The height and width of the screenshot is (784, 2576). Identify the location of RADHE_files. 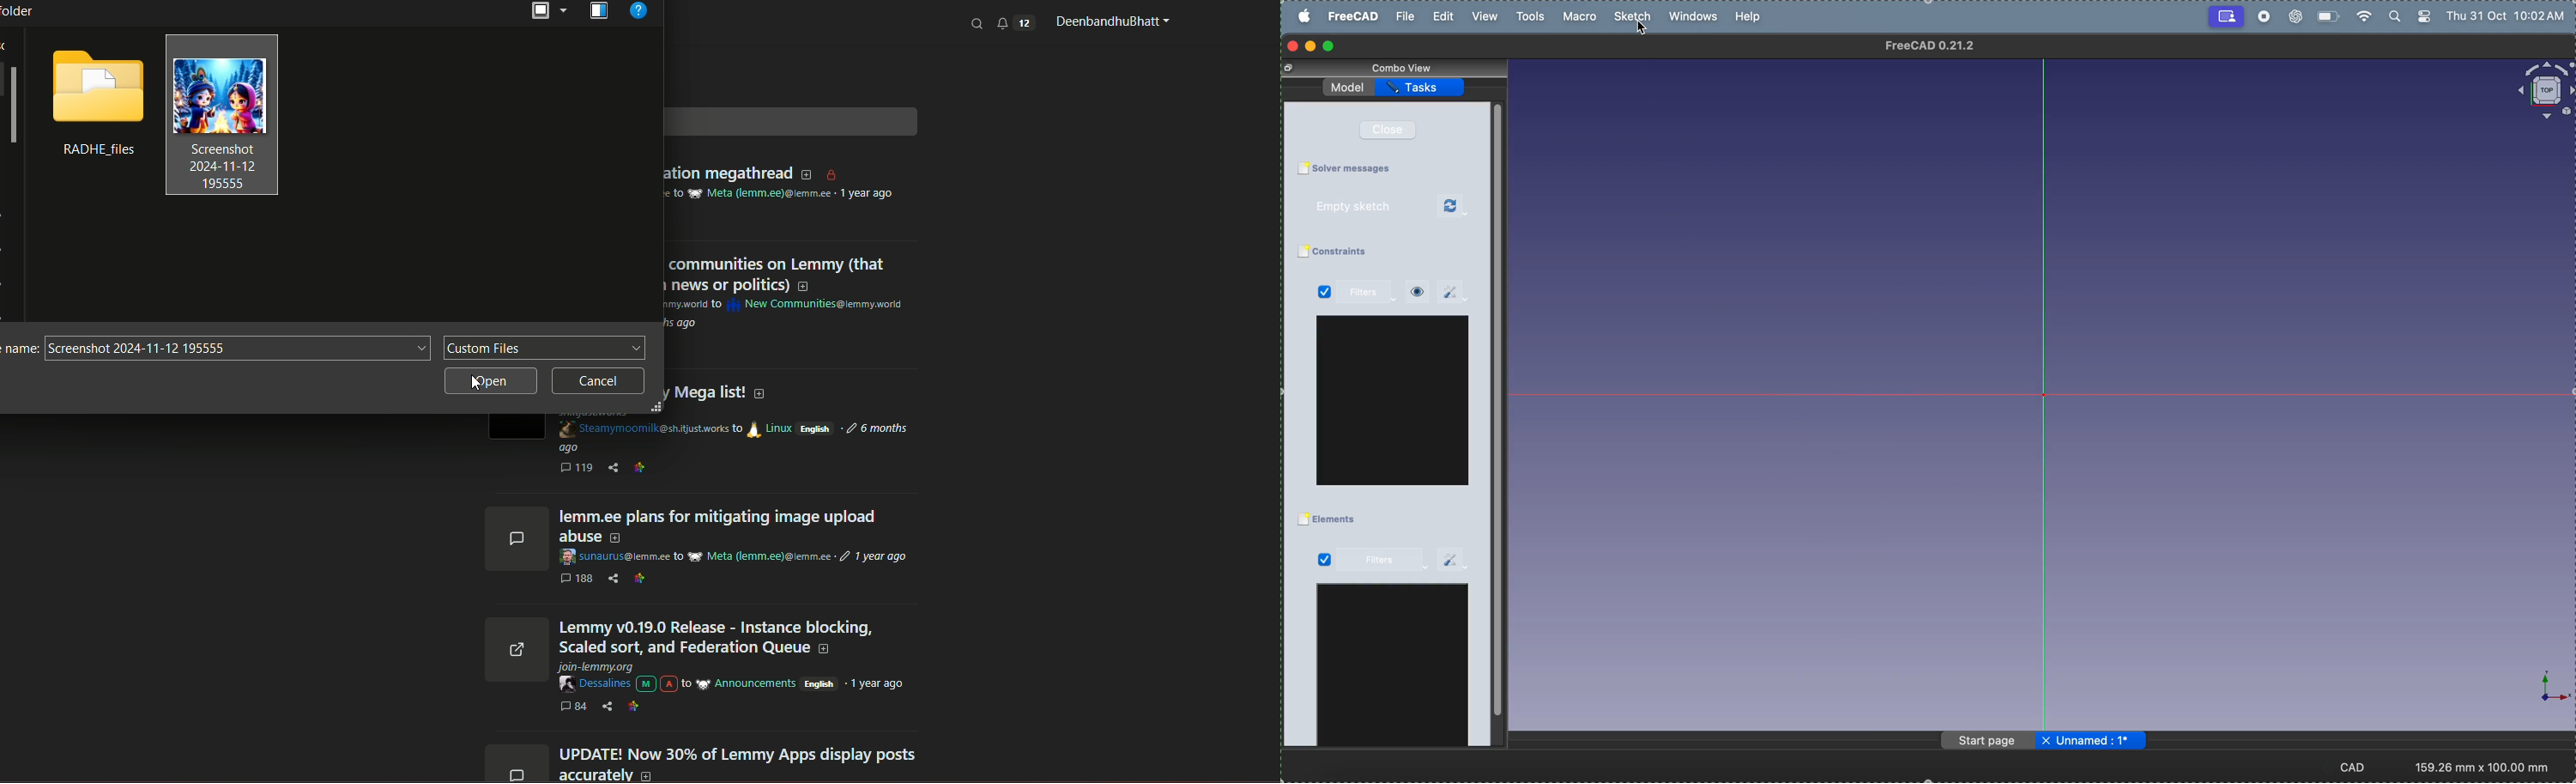
(94, 152).